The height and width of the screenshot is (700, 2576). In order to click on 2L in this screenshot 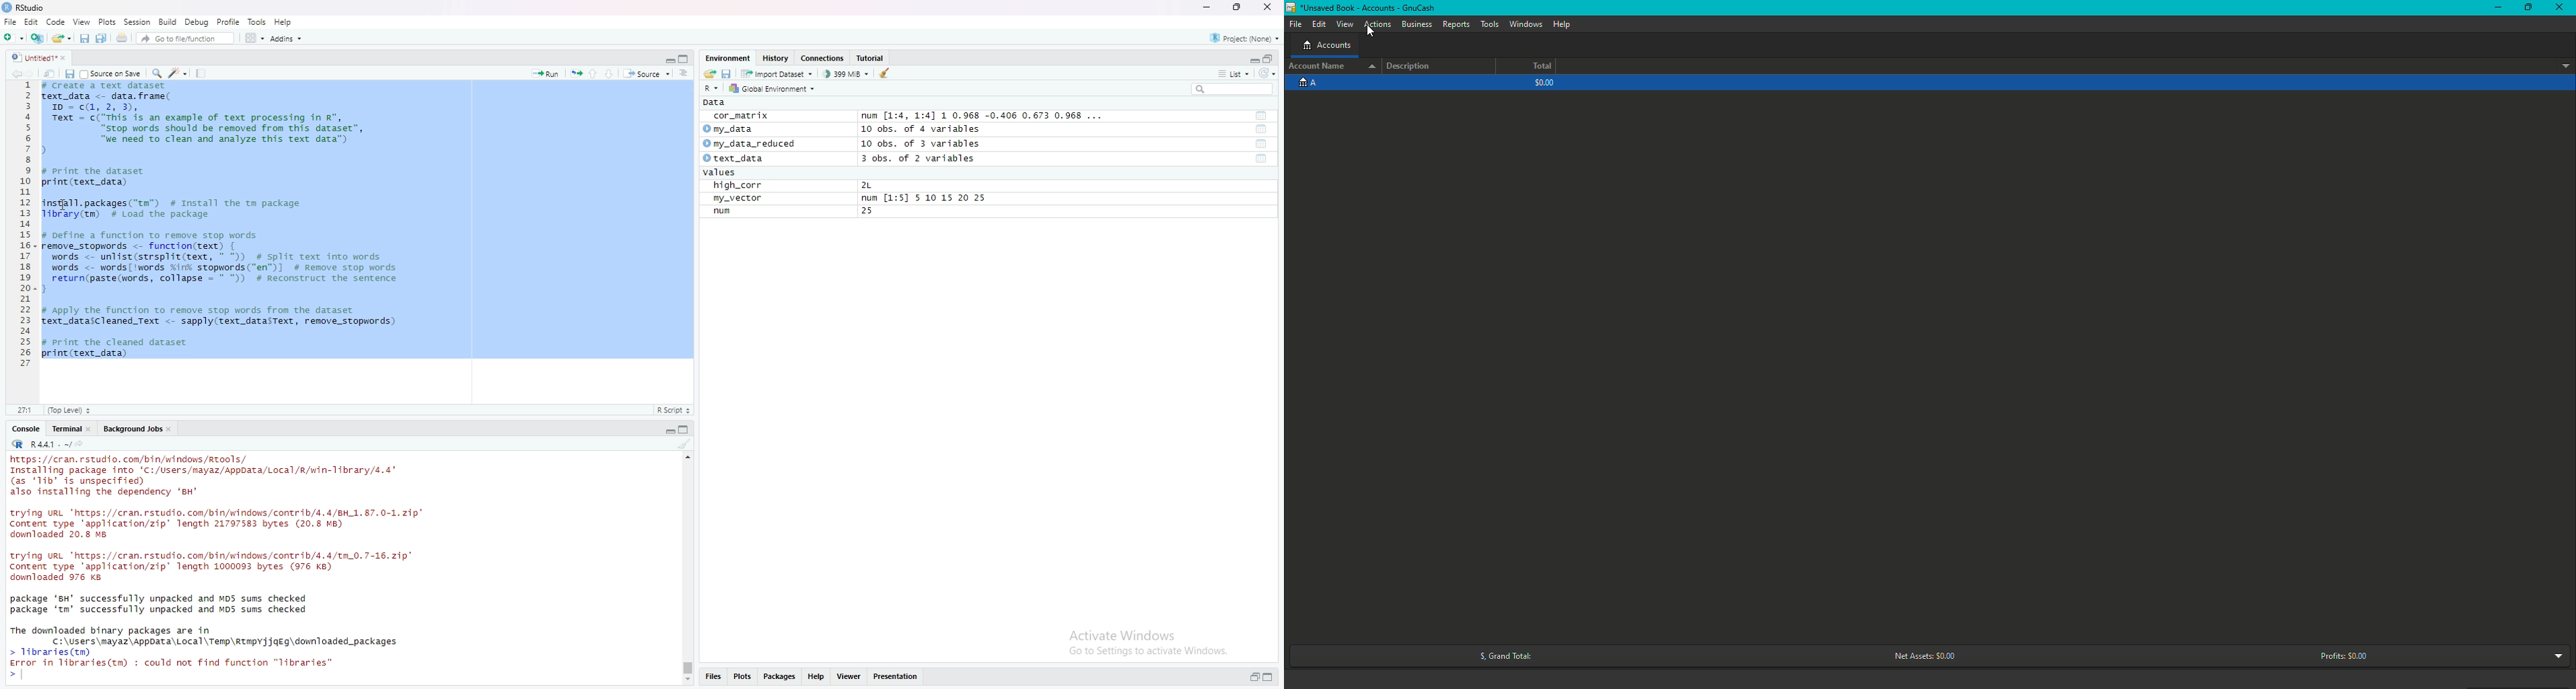, I will do `click(866, 185)`.